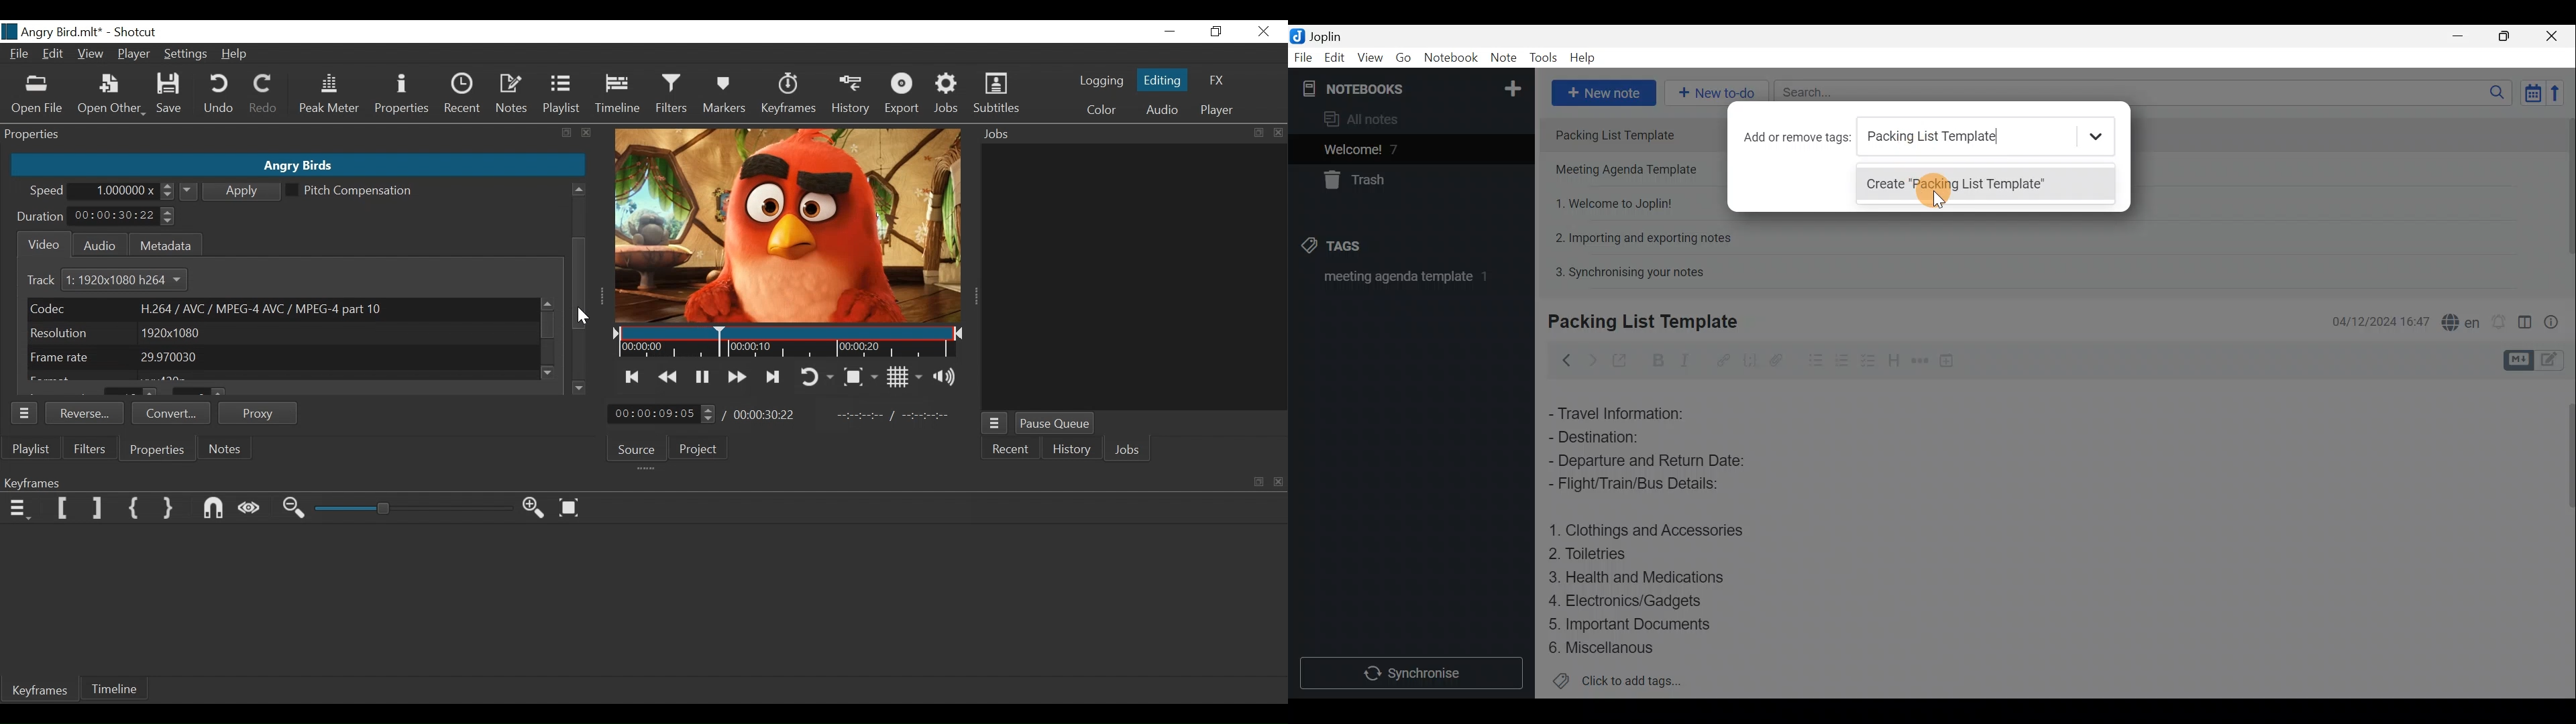 This screenshot has height=728, width=2576. Describe the element at coordinates (1622, 437) in the screenshot. I see `Destination:` at that location.